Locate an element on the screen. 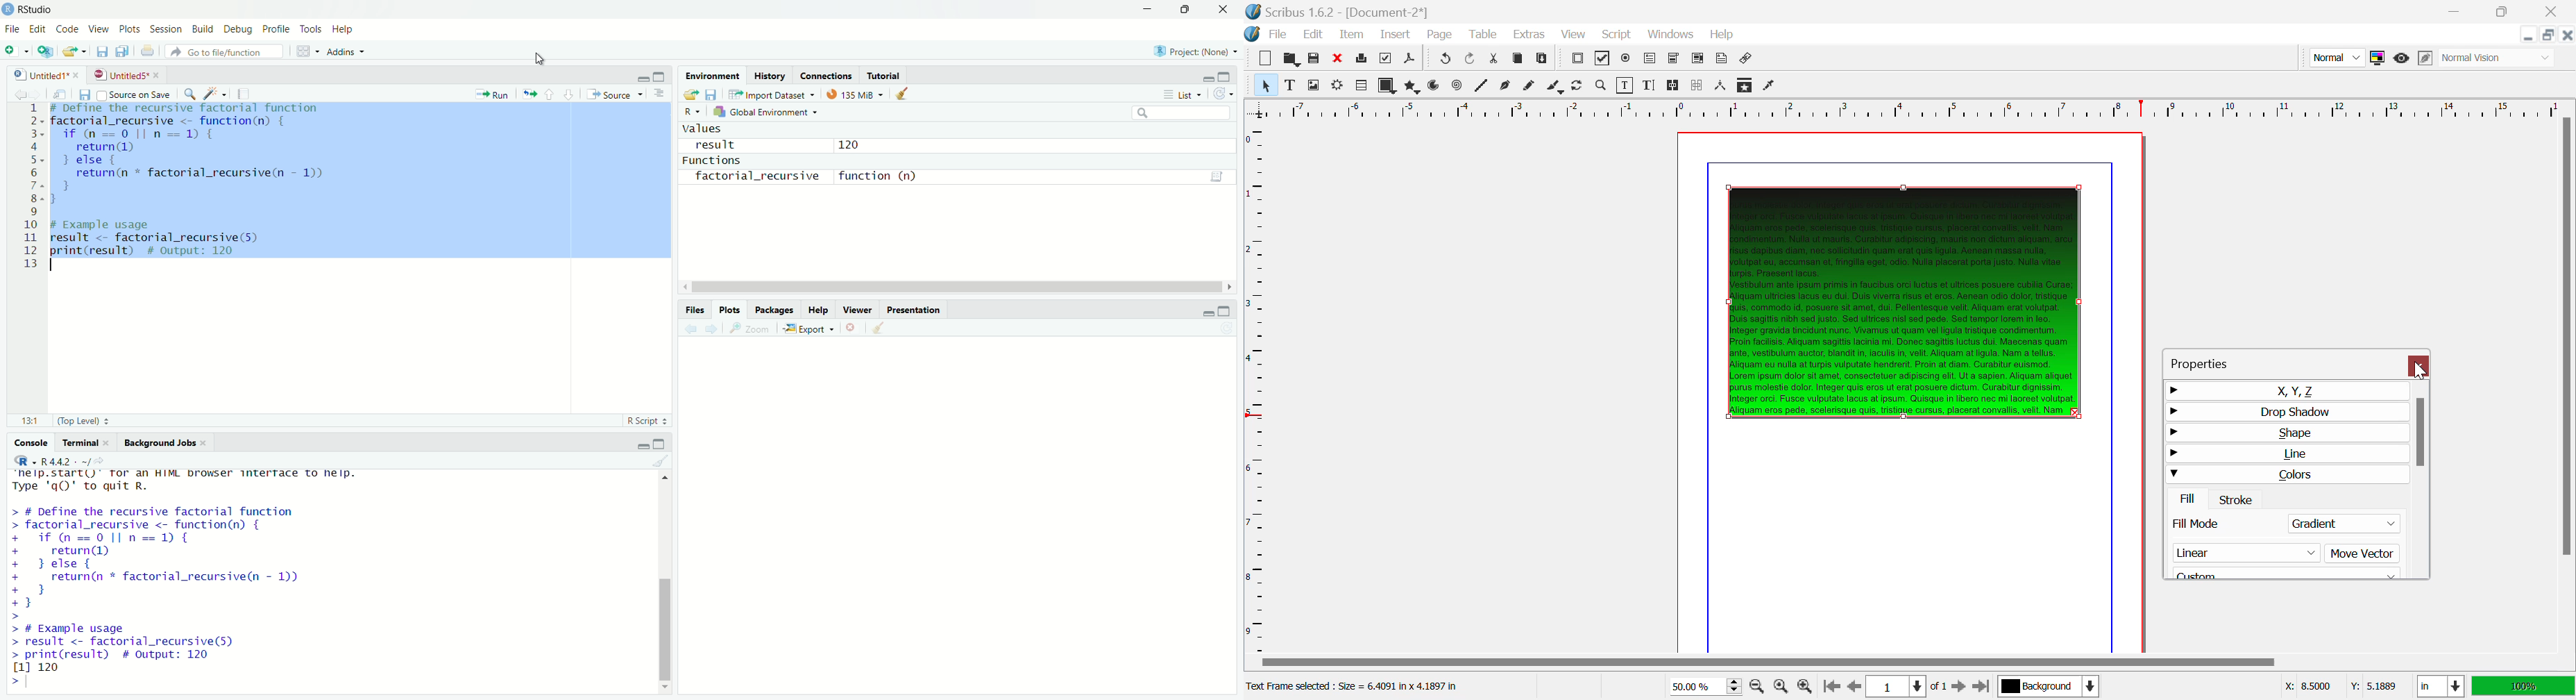 This screenshot has width=2576, height=700. Presentation is located at coordinates (915, 309).